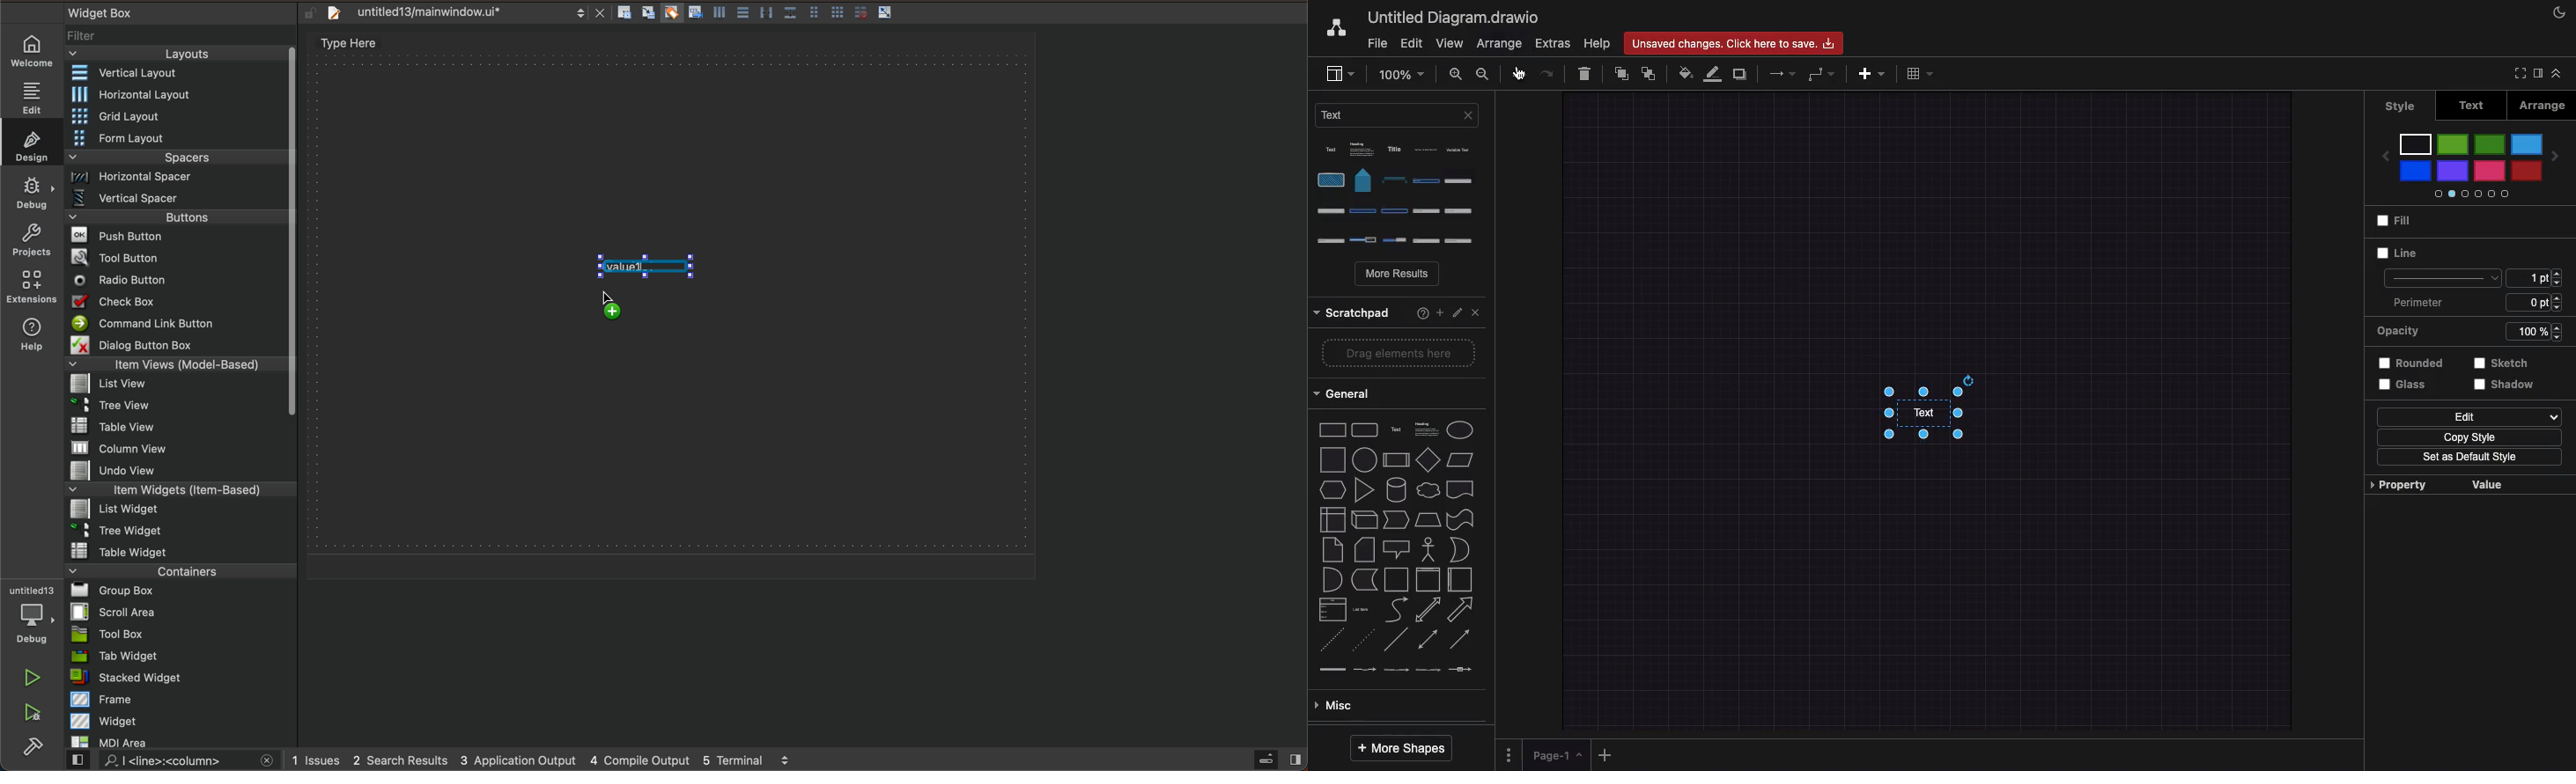 Image resolution: width=2576 pixels, height=784 pixels. What do you see at coordinates (1598, 43) in the screenshot?
I see `Help` at bounding box center [1598, 43].